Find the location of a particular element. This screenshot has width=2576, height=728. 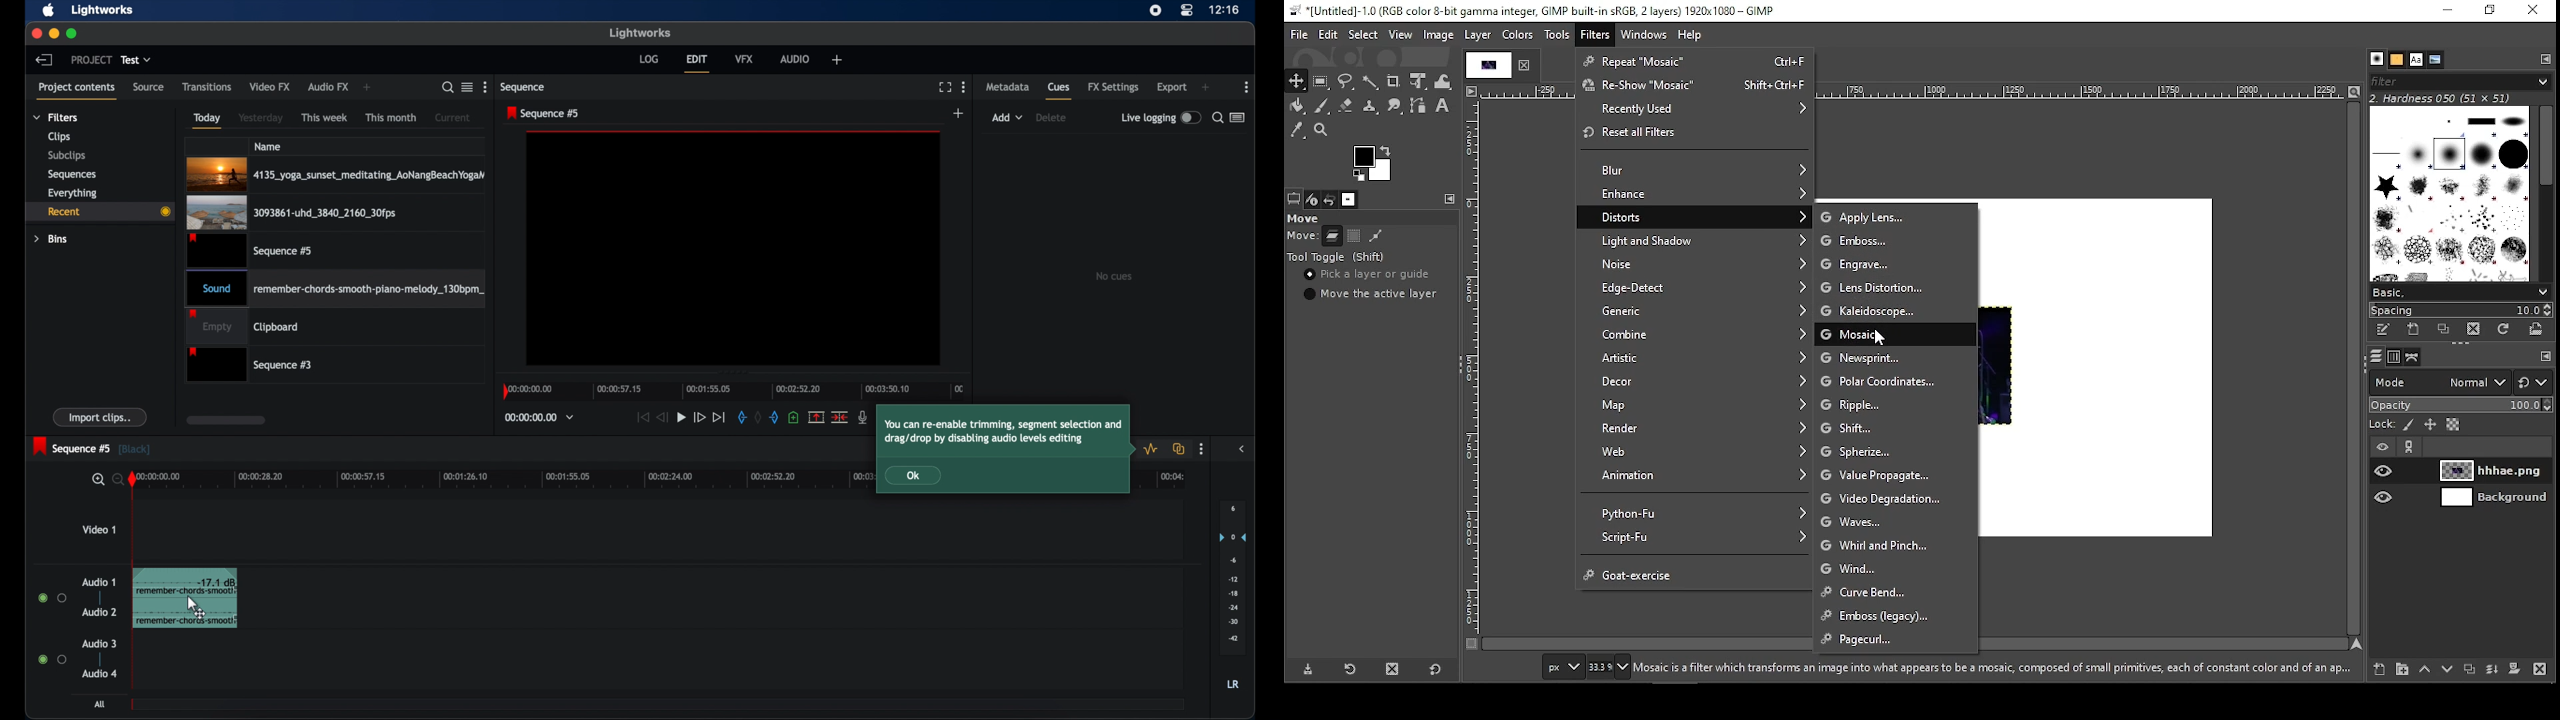

audio 1 is located at coordinates (99, 582).